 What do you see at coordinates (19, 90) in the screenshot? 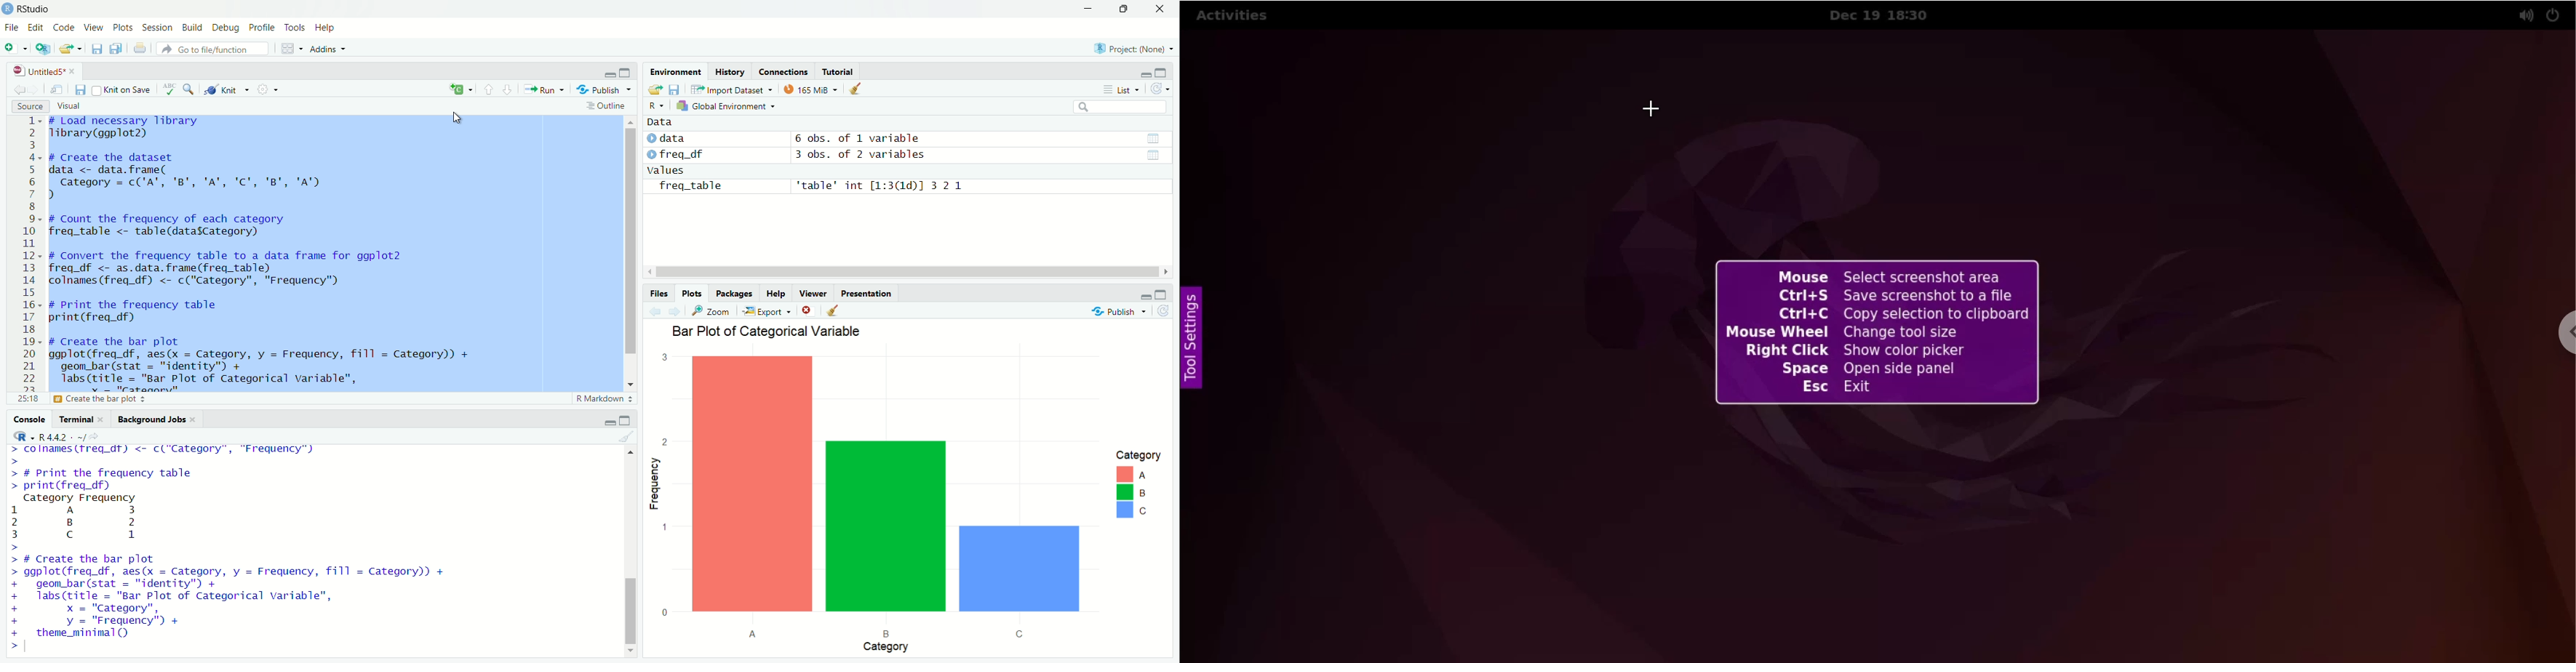
I see `go back` at bounding box center [19, 90].